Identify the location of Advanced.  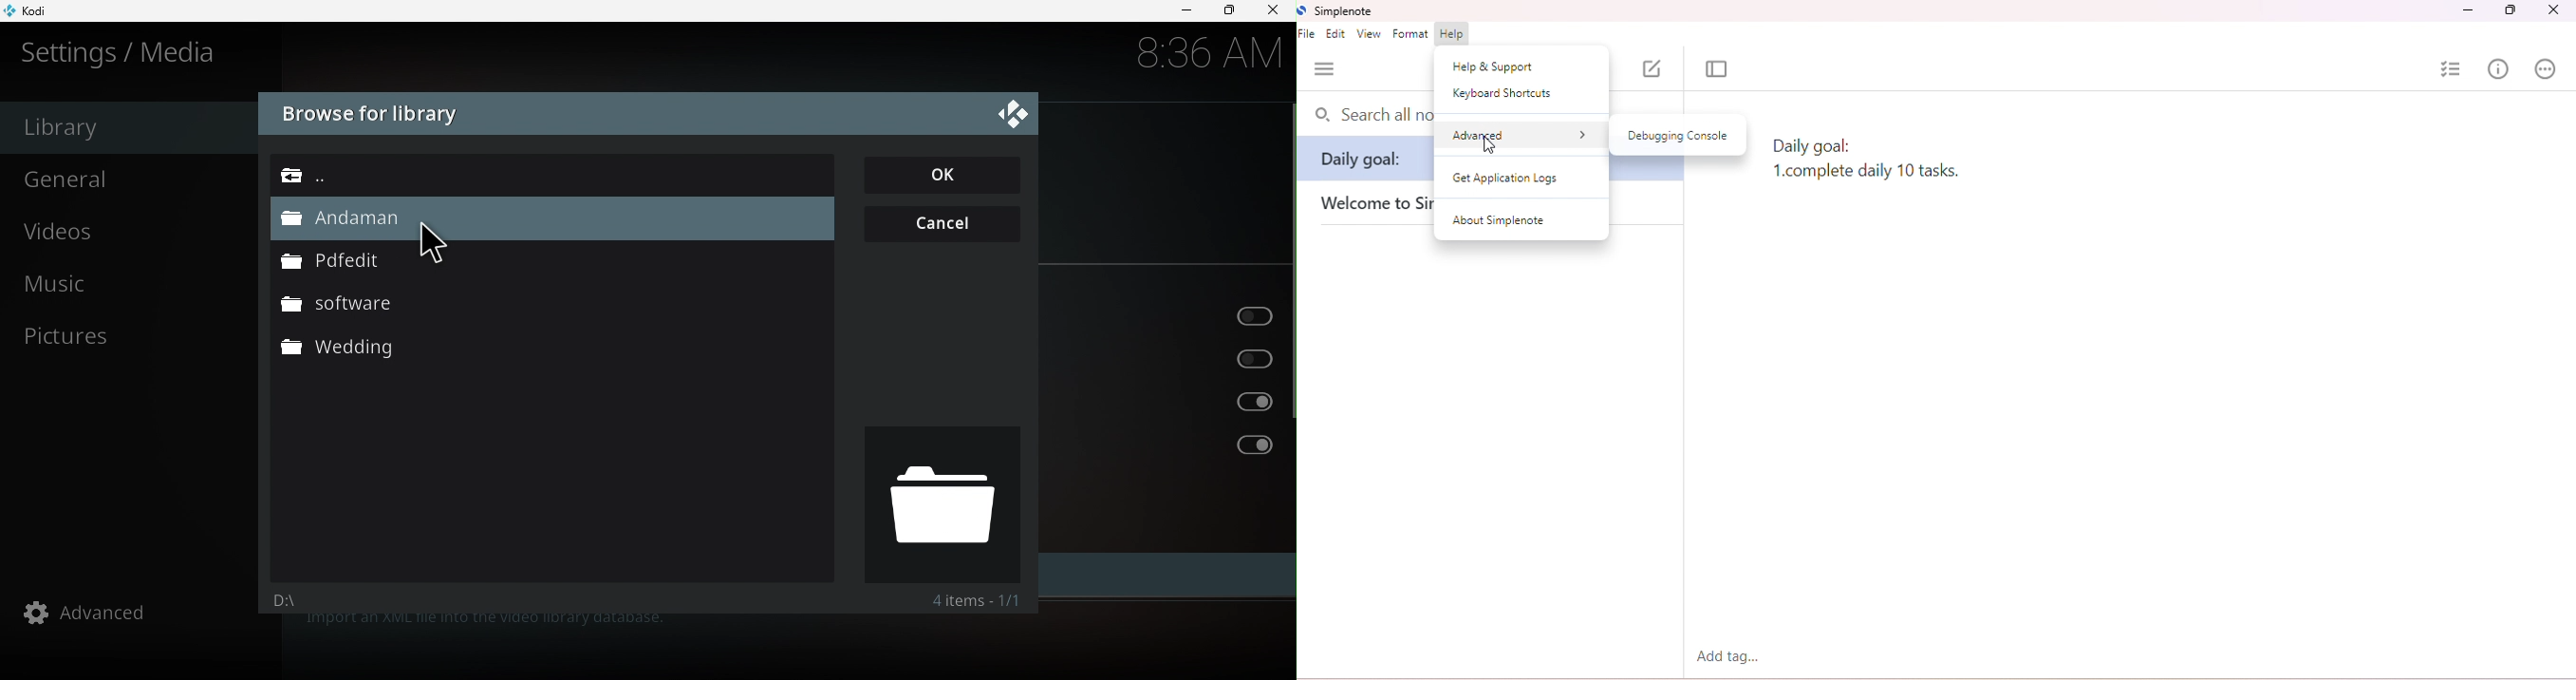
(141, 612).